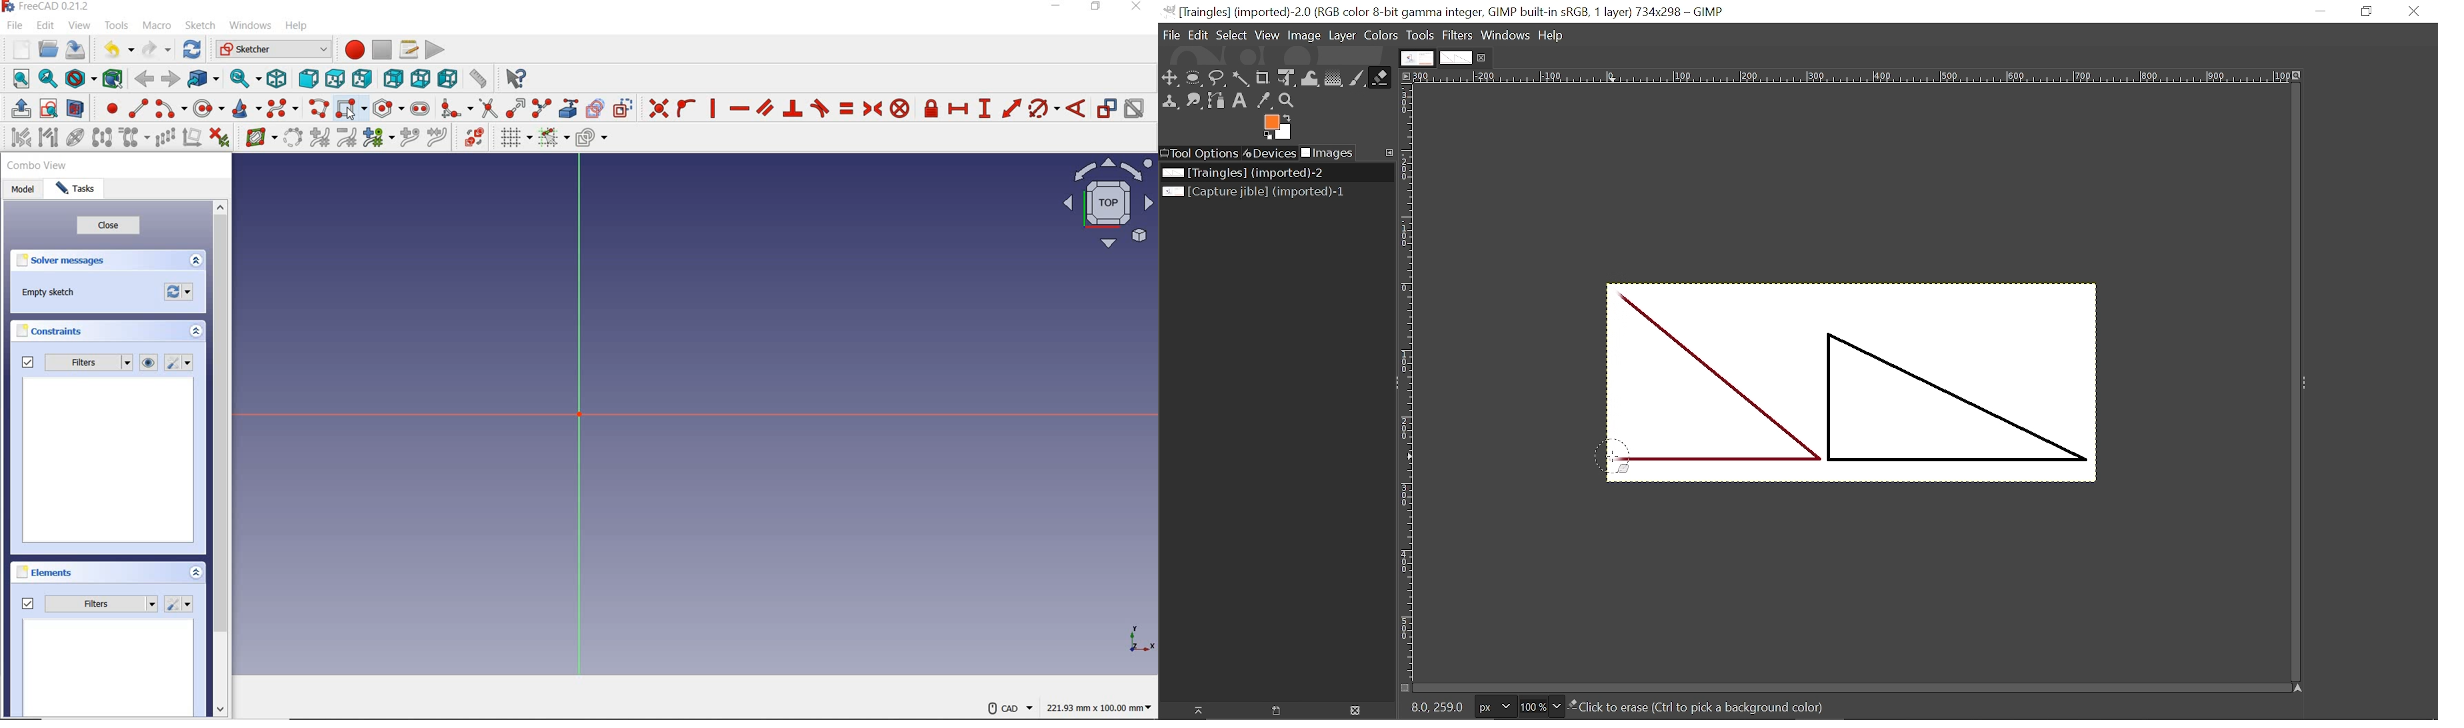  Describe the element at coordinates (570, 108) in the screenshot. I see `create external geometry` at that location.